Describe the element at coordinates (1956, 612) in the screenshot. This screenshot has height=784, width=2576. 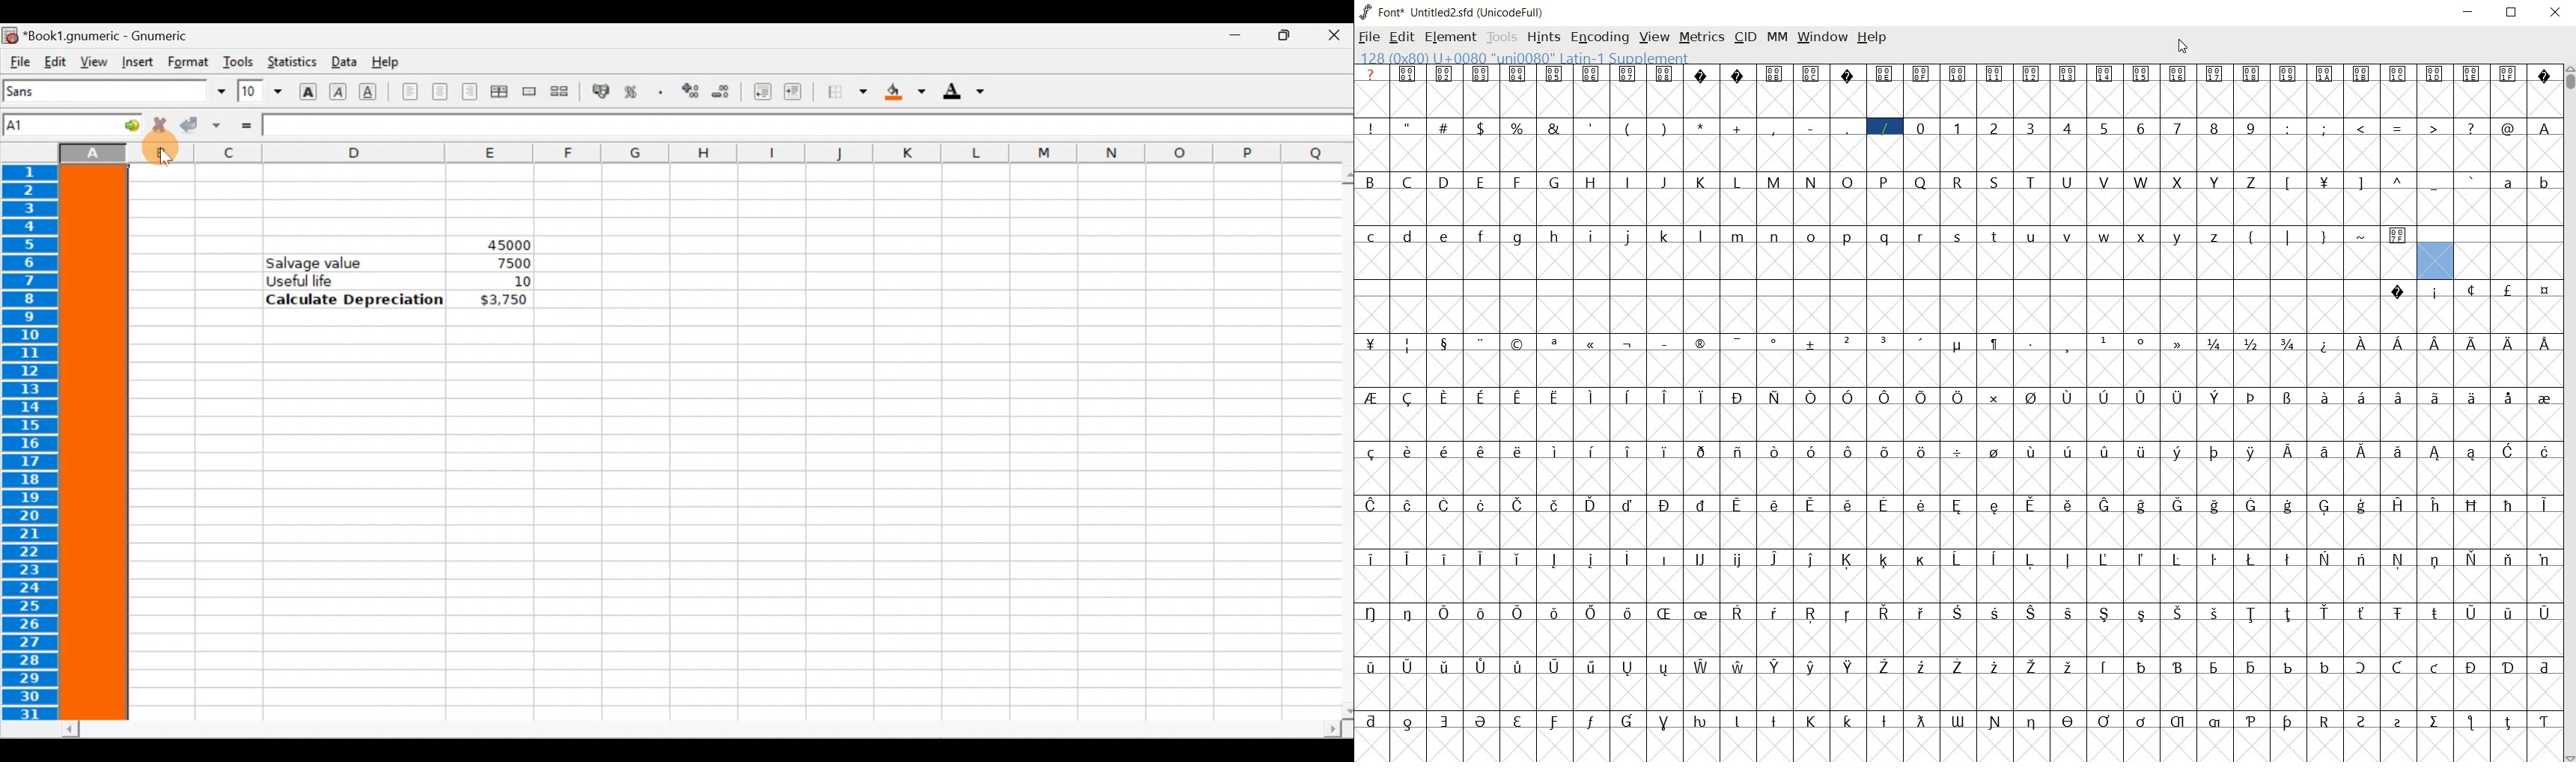
I see `glyph` at that location.